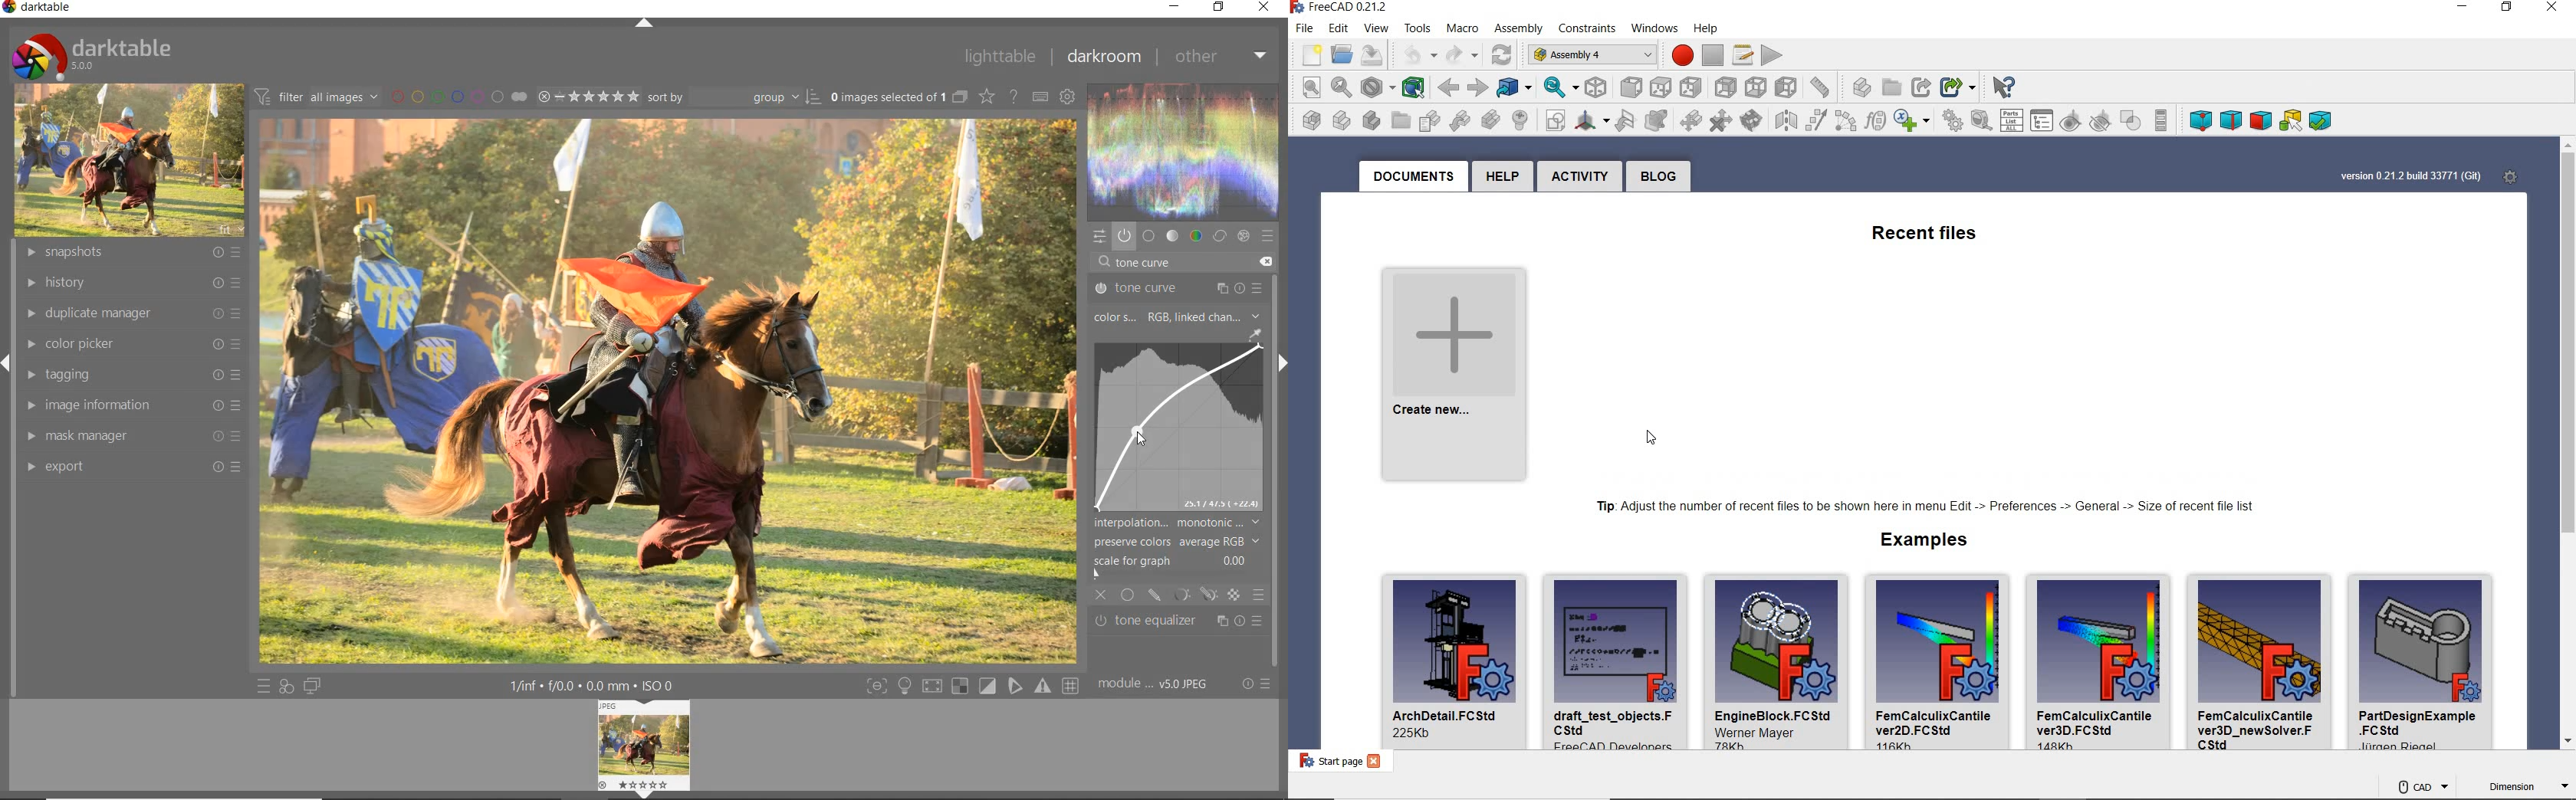 This screenshot has height=812, width=2576. What do you see at coordinates (1921, 86) in the screenshot?
I see `MAKE LINK` at bounding box center [1921, 86].